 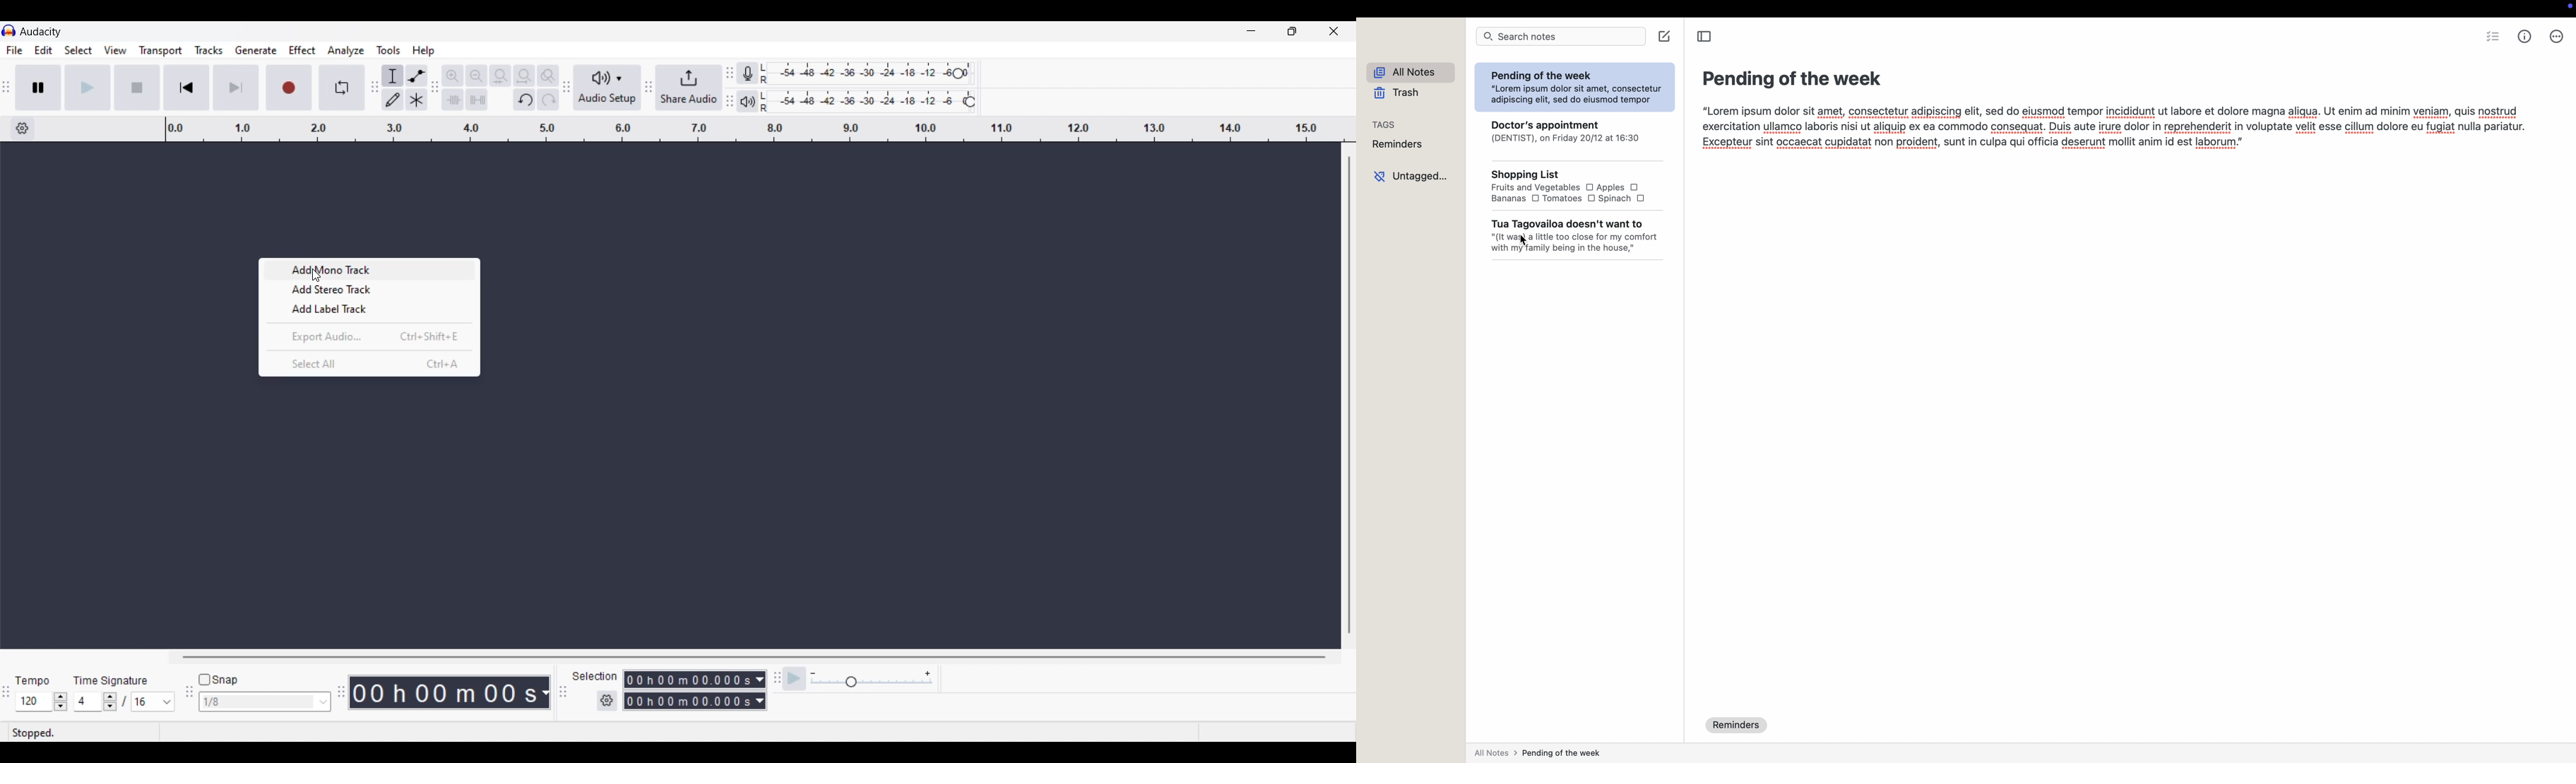 What do you see at coordinates (369, 363) in the screenshot?
I see `Select all` at bounding box center [369, 363].